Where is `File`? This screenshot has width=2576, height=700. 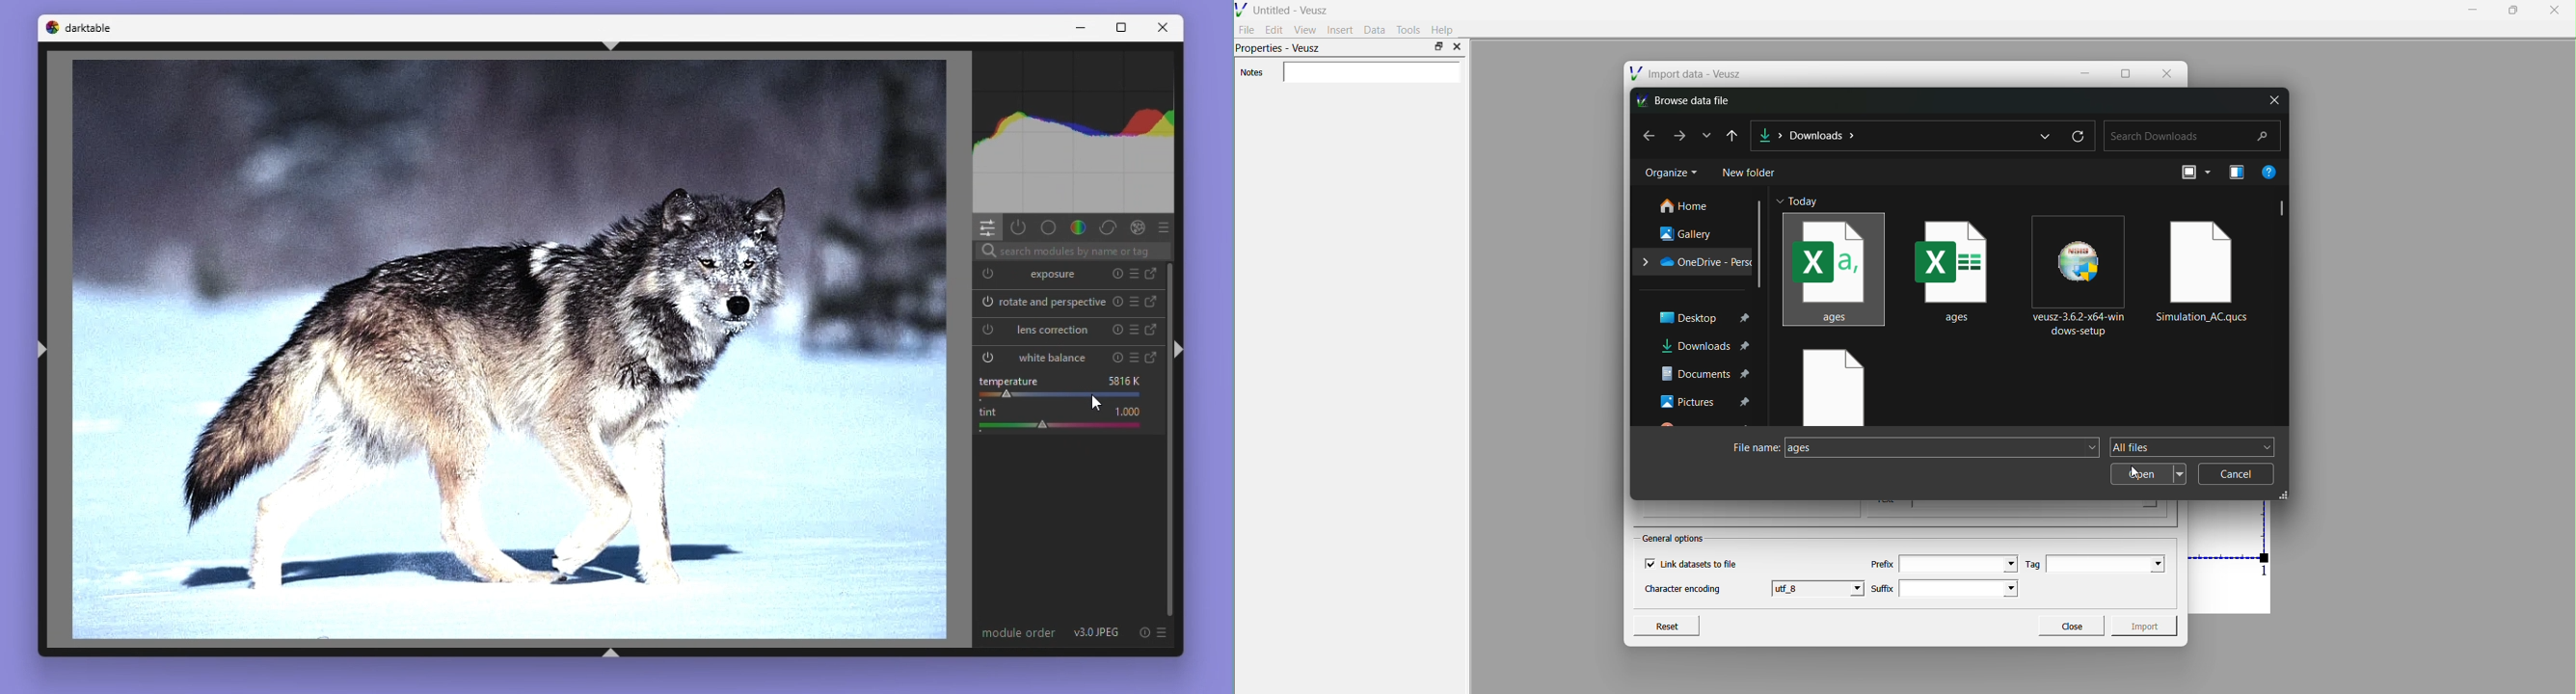
File is located at coordinates (1247, 29).